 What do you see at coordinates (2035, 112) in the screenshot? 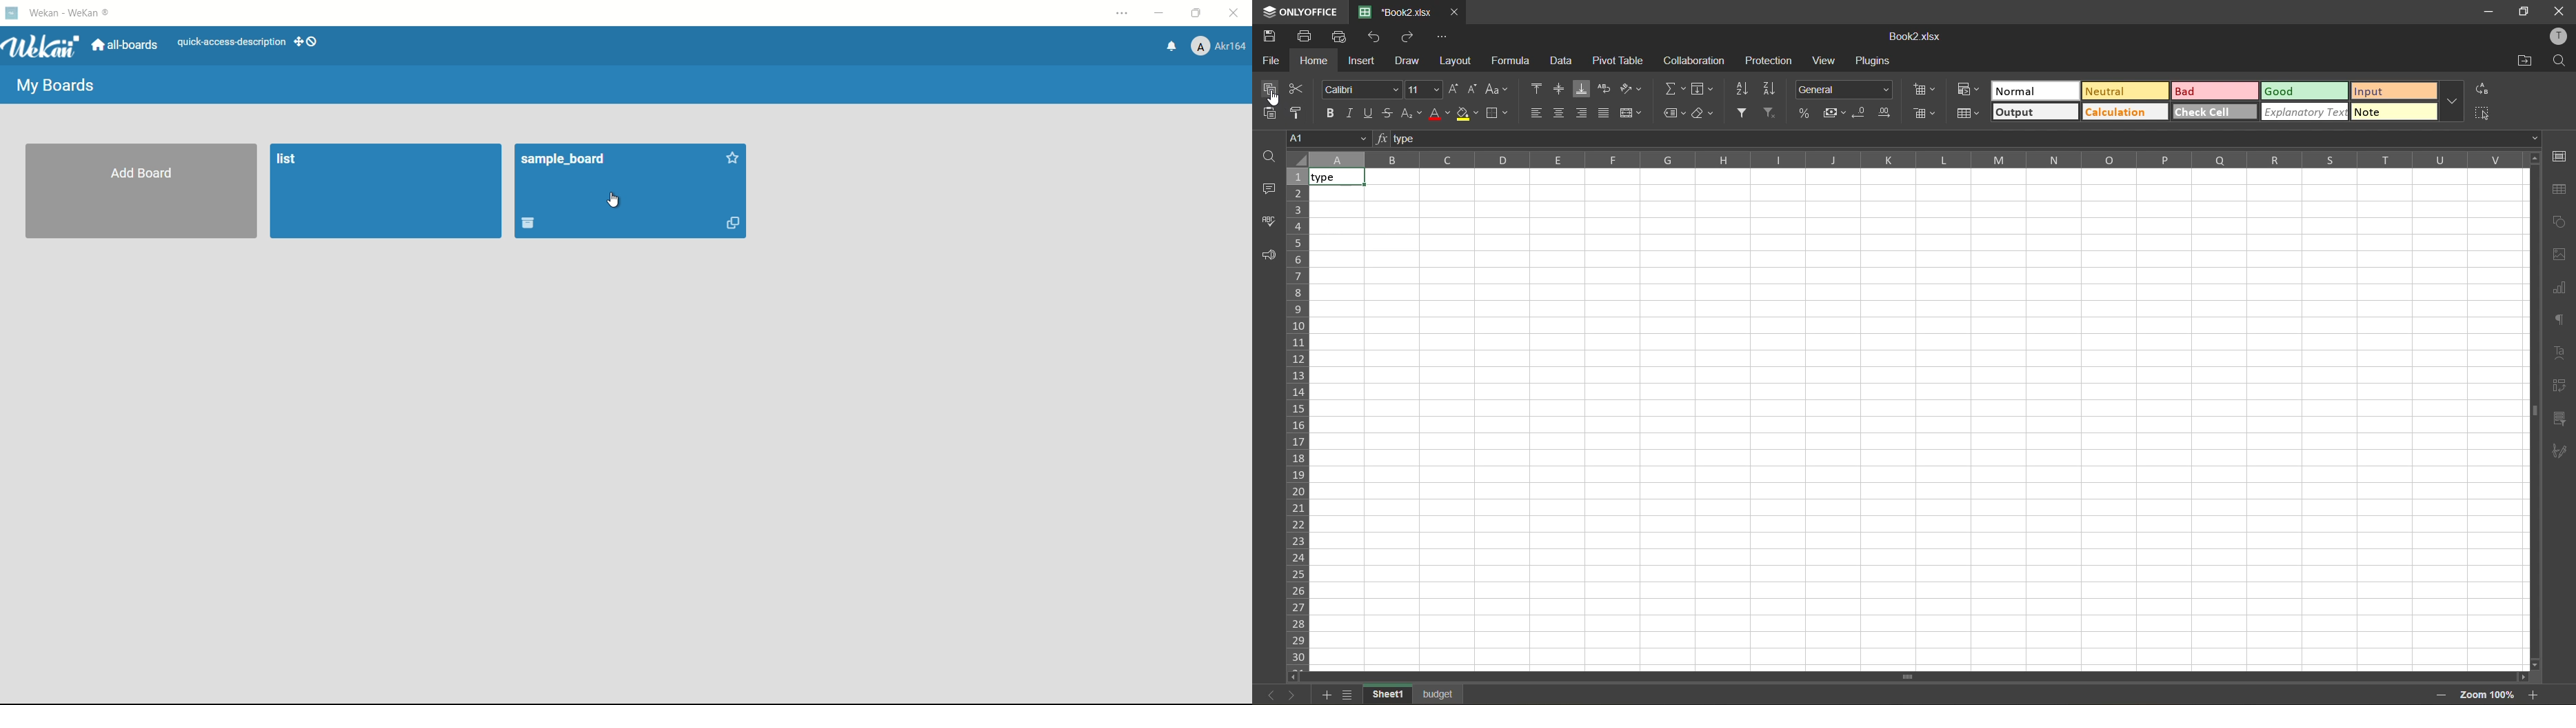
I see `output` at bounding box center [2035, 112].